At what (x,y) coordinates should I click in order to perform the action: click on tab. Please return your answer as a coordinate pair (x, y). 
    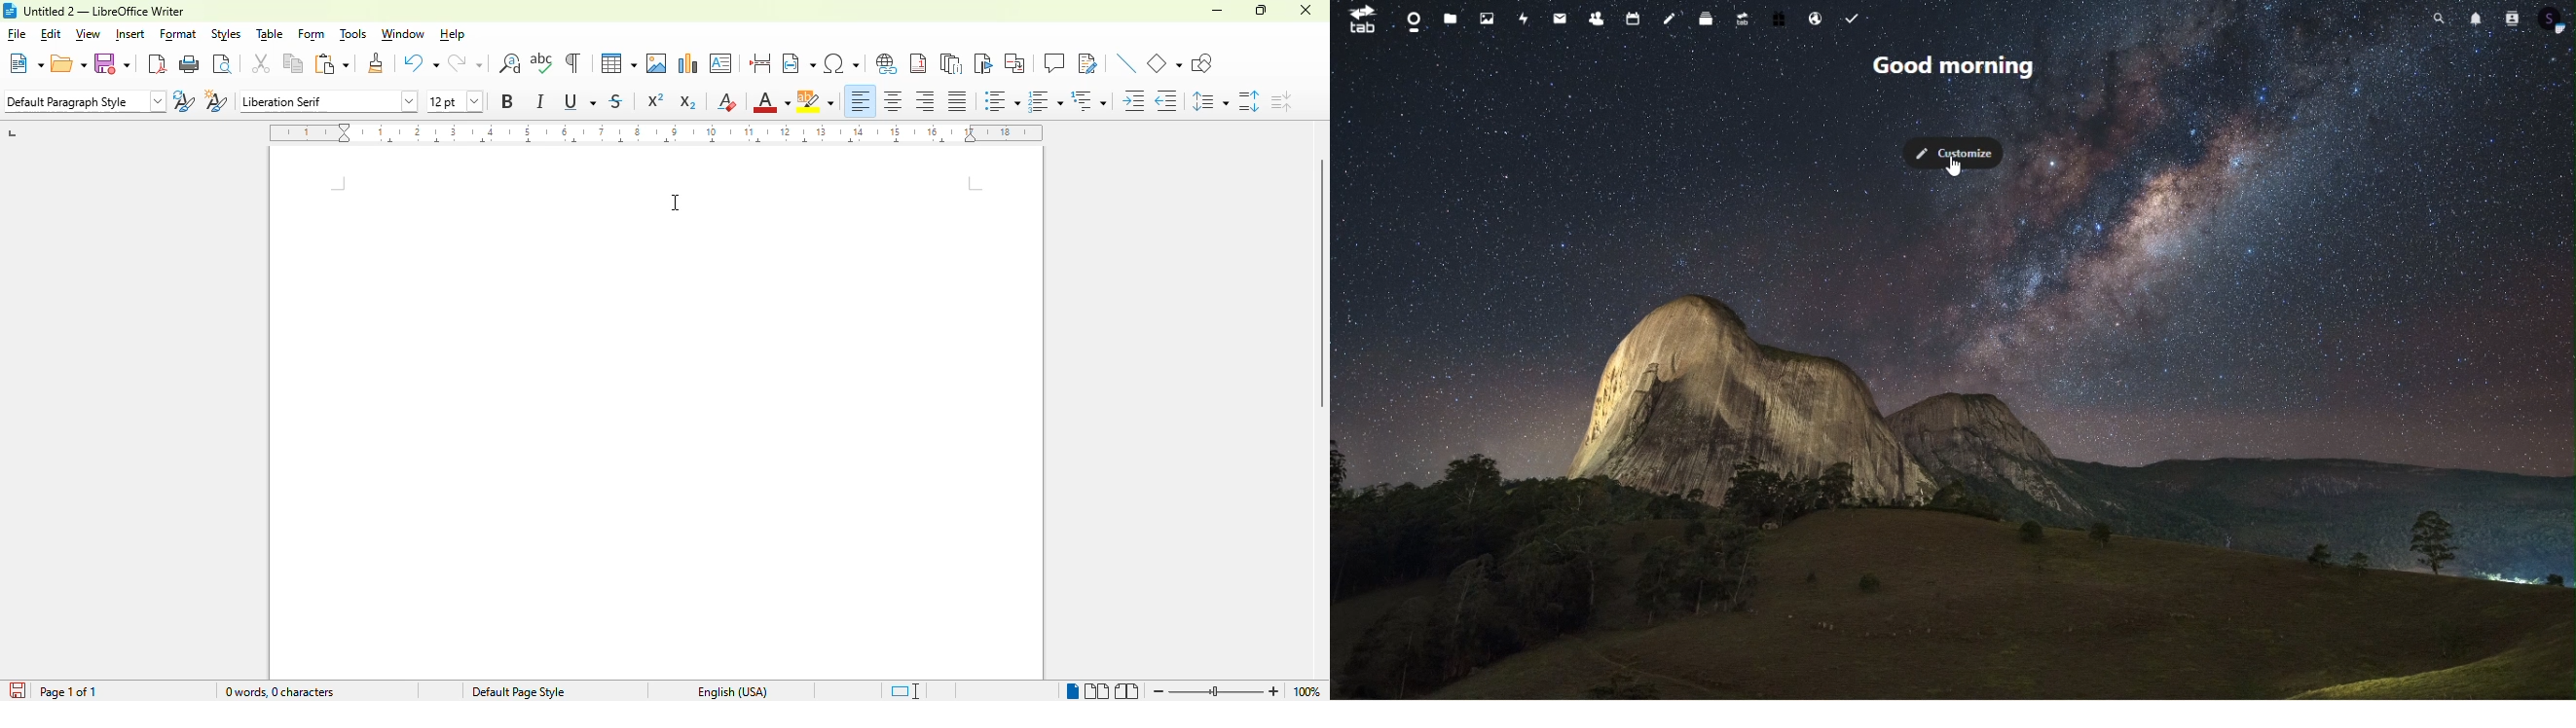
    Looking at the image, I should click on (1357, 19).